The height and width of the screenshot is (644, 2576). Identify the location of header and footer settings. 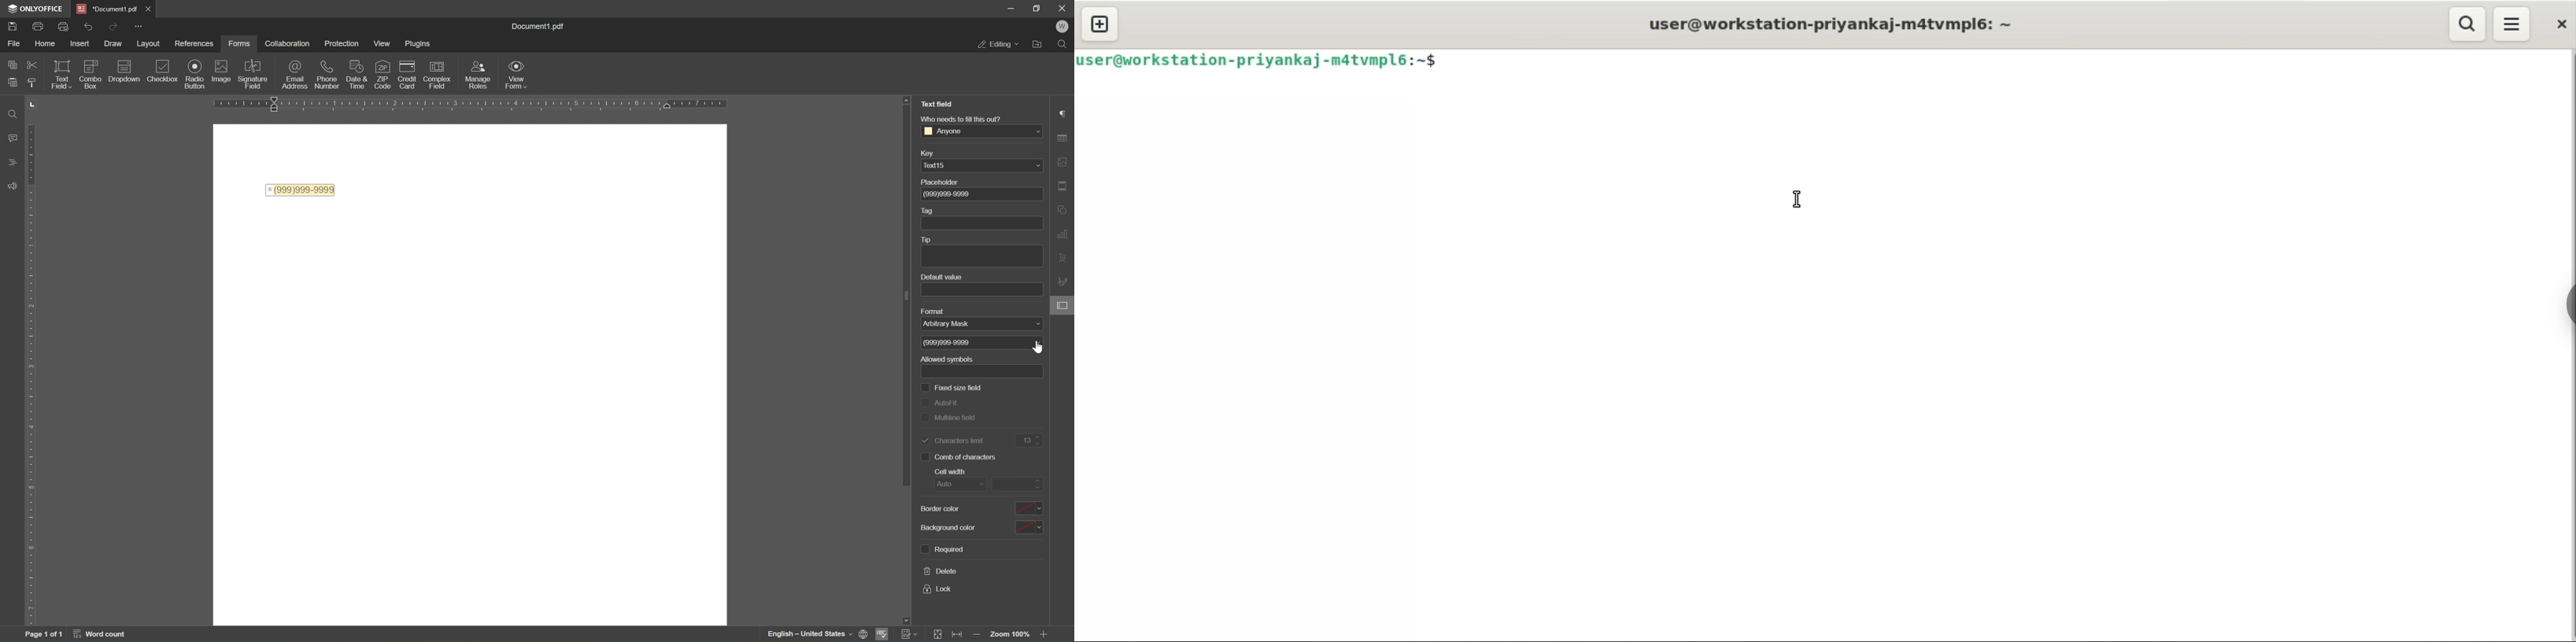
(1065, 189).